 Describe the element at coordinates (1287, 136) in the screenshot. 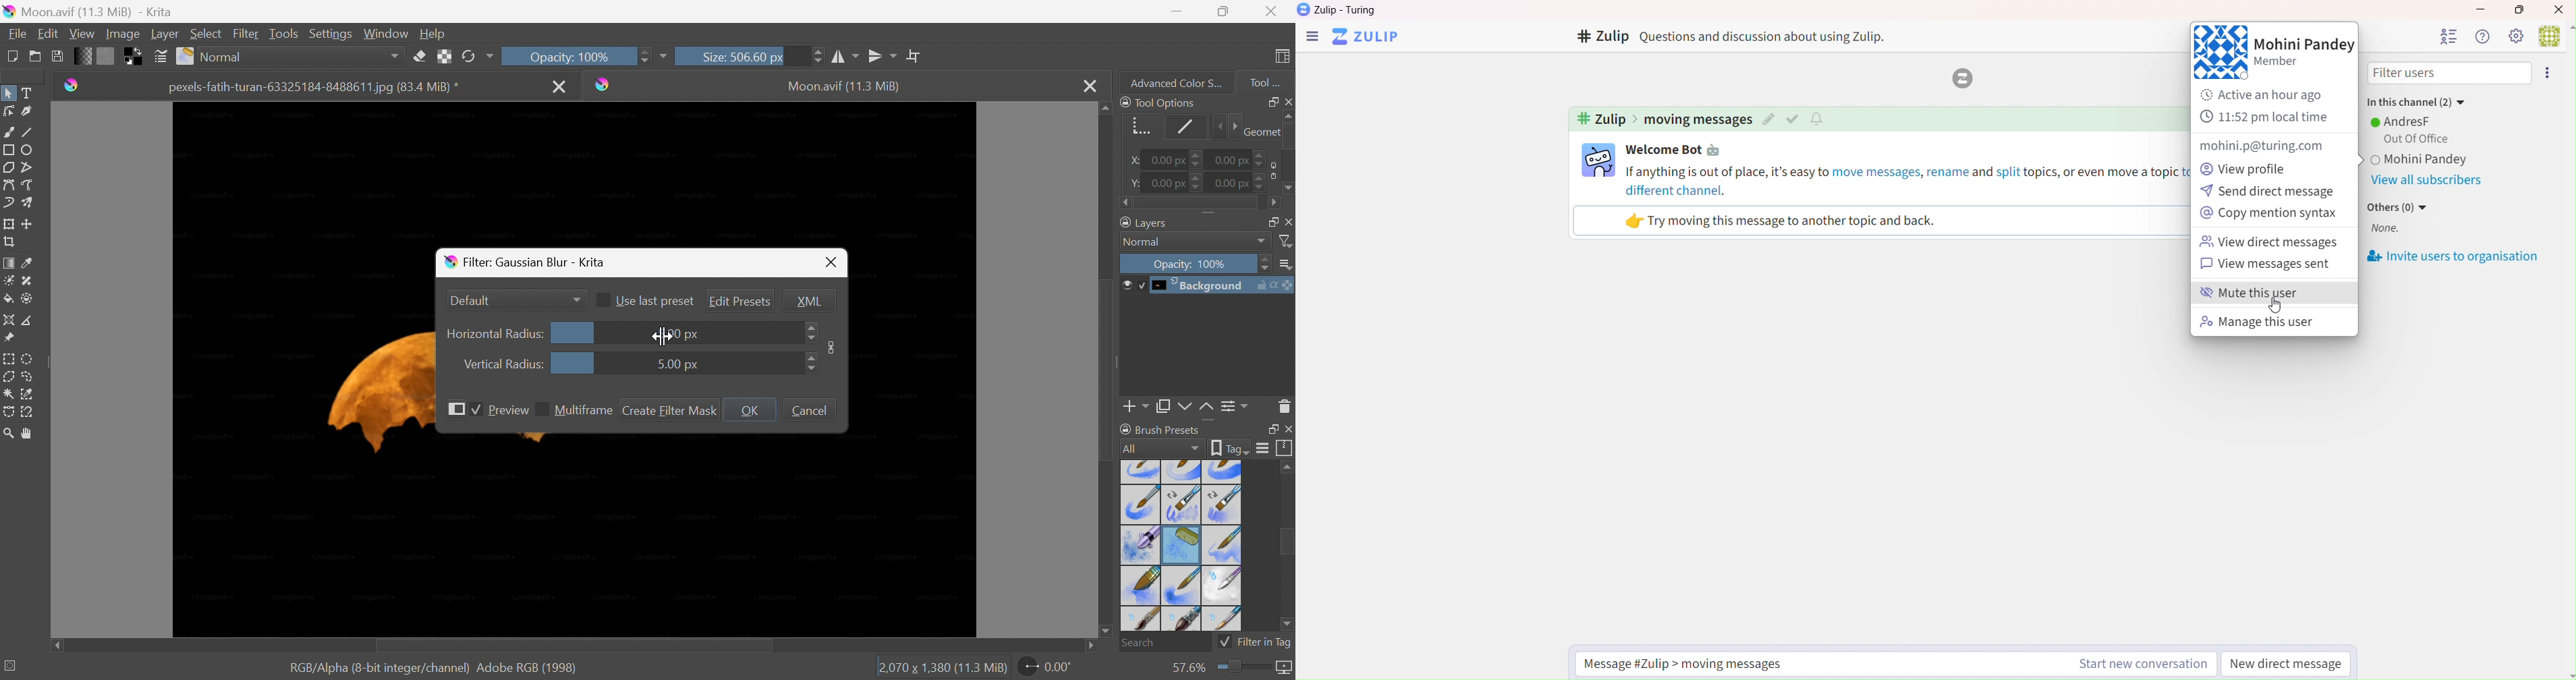

I see `Scroll bar` at that location.